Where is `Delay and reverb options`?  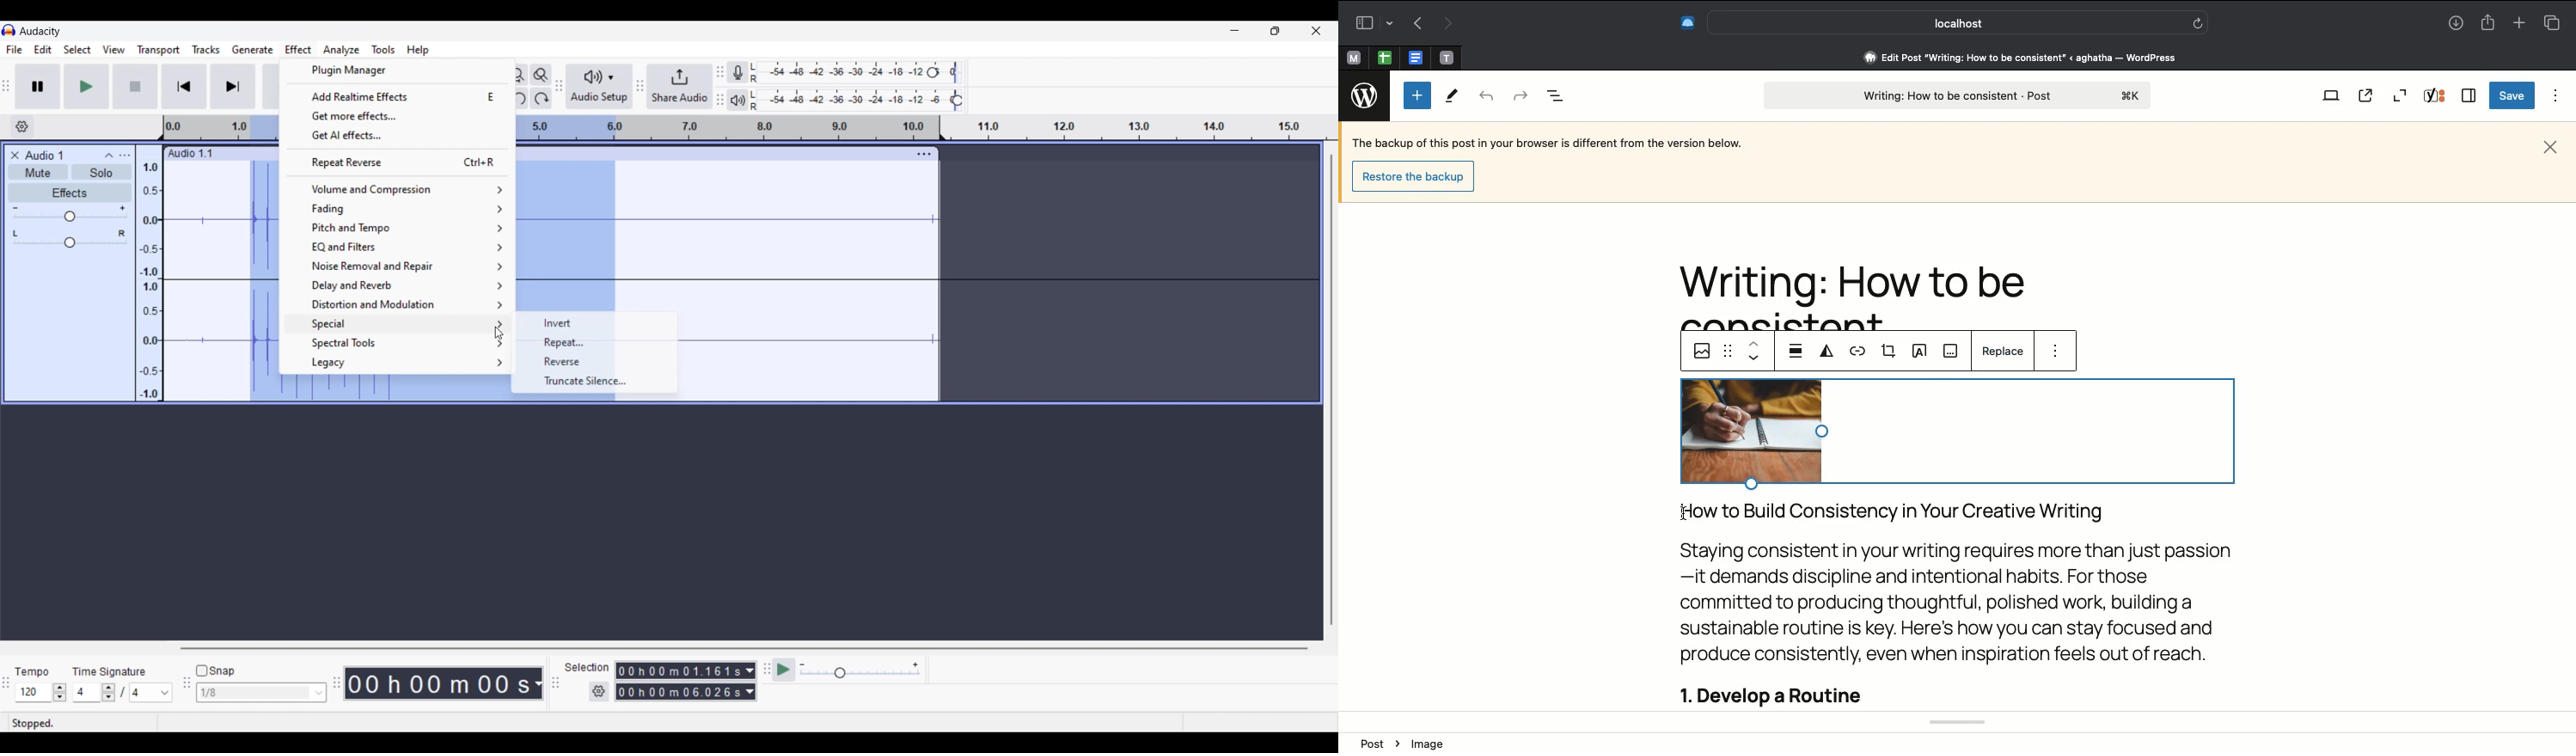
Delay and reverb options is located at coordinates (398, 285).